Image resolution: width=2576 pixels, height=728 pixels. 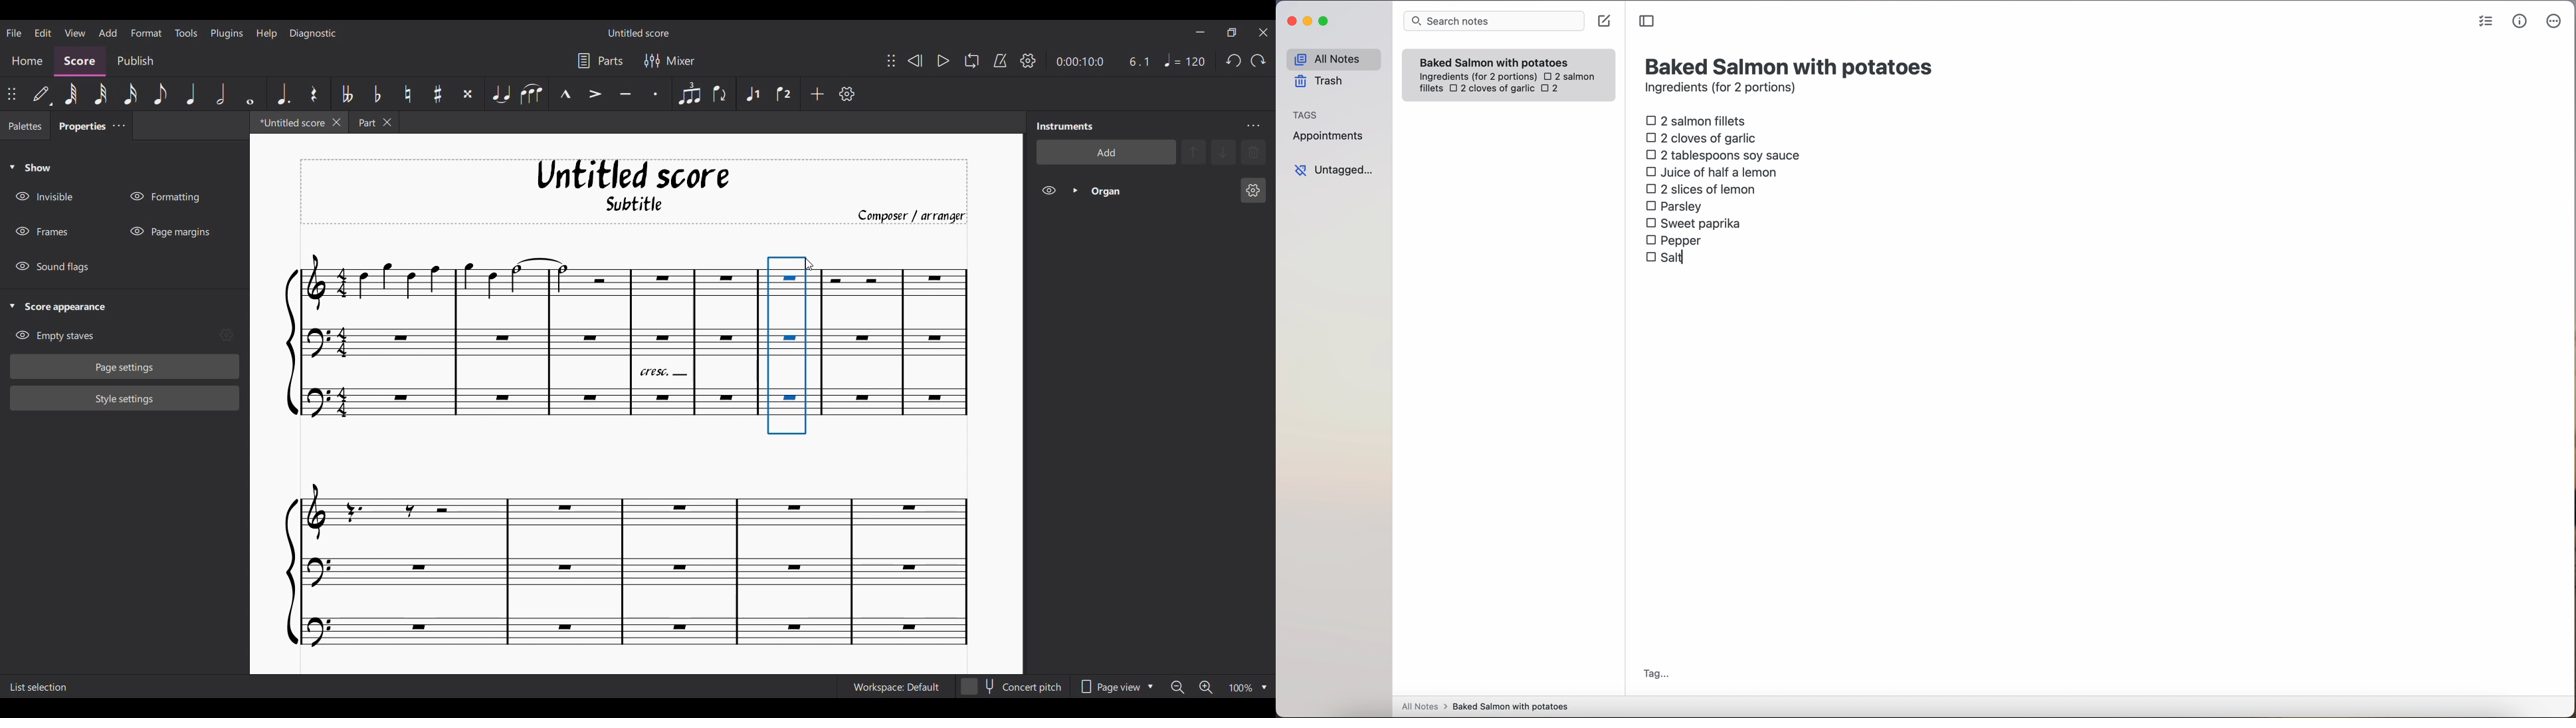 I want to click on Parts settings, so click(x=599, y=60).